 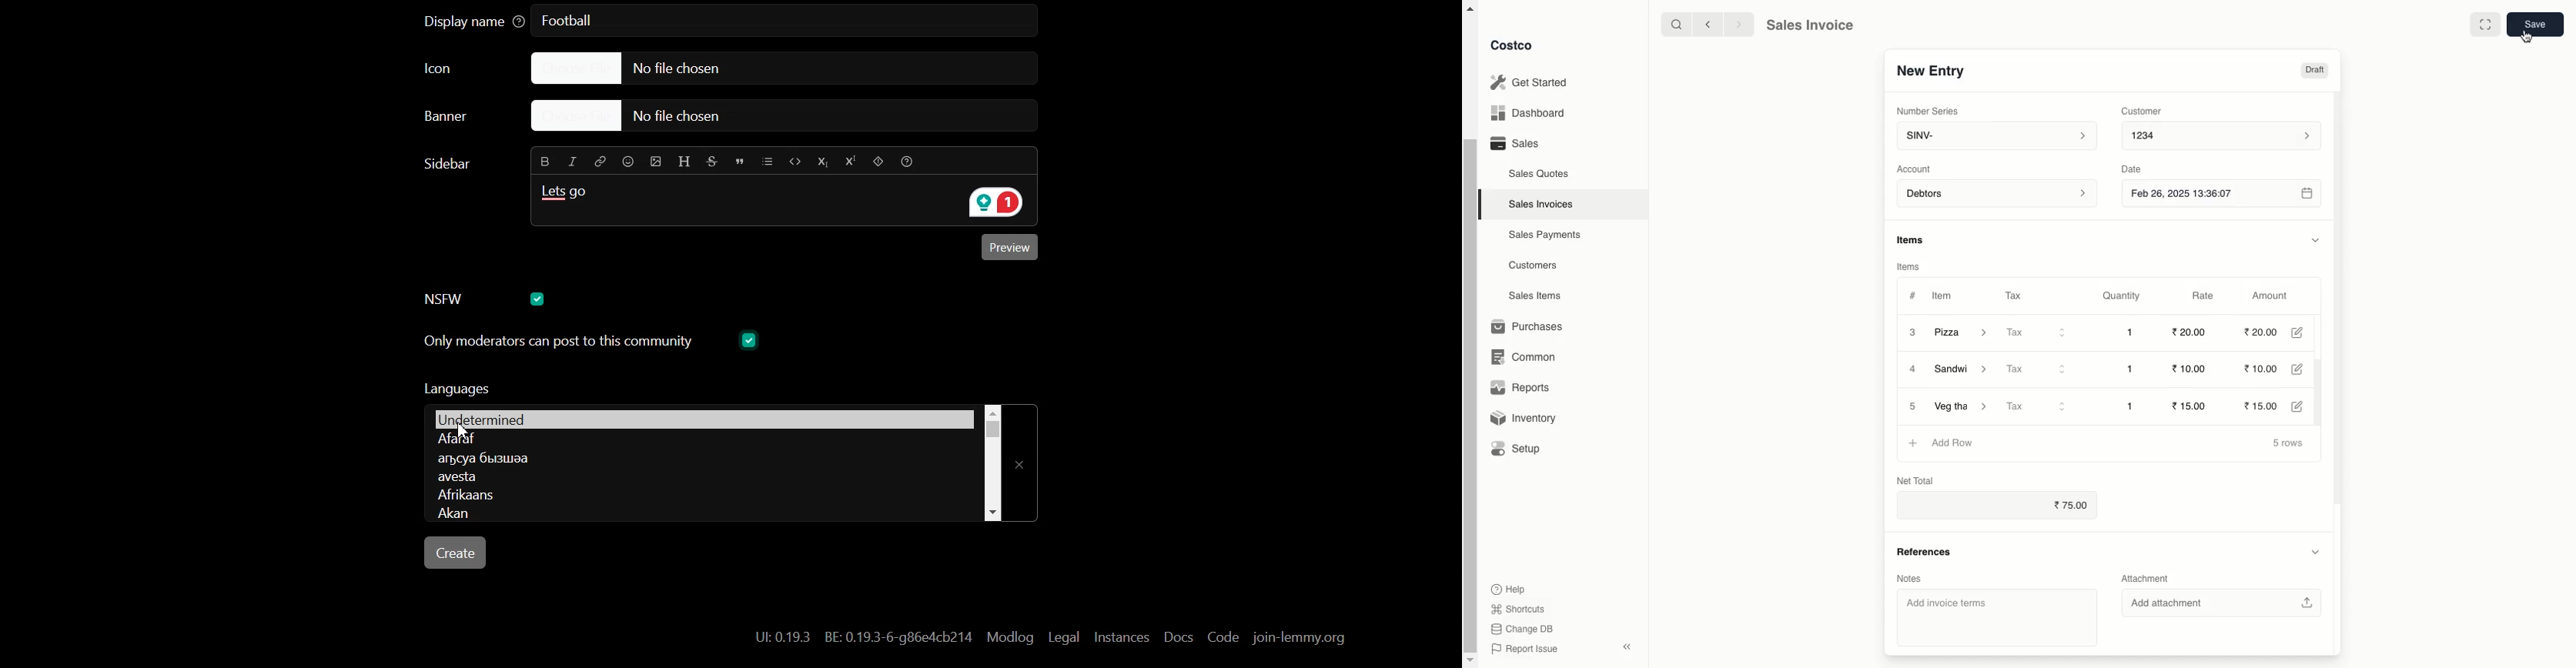 What do you see at coordinates (697, 459) in the screenshot?
I see `Language` at bounding box center [697, 459].